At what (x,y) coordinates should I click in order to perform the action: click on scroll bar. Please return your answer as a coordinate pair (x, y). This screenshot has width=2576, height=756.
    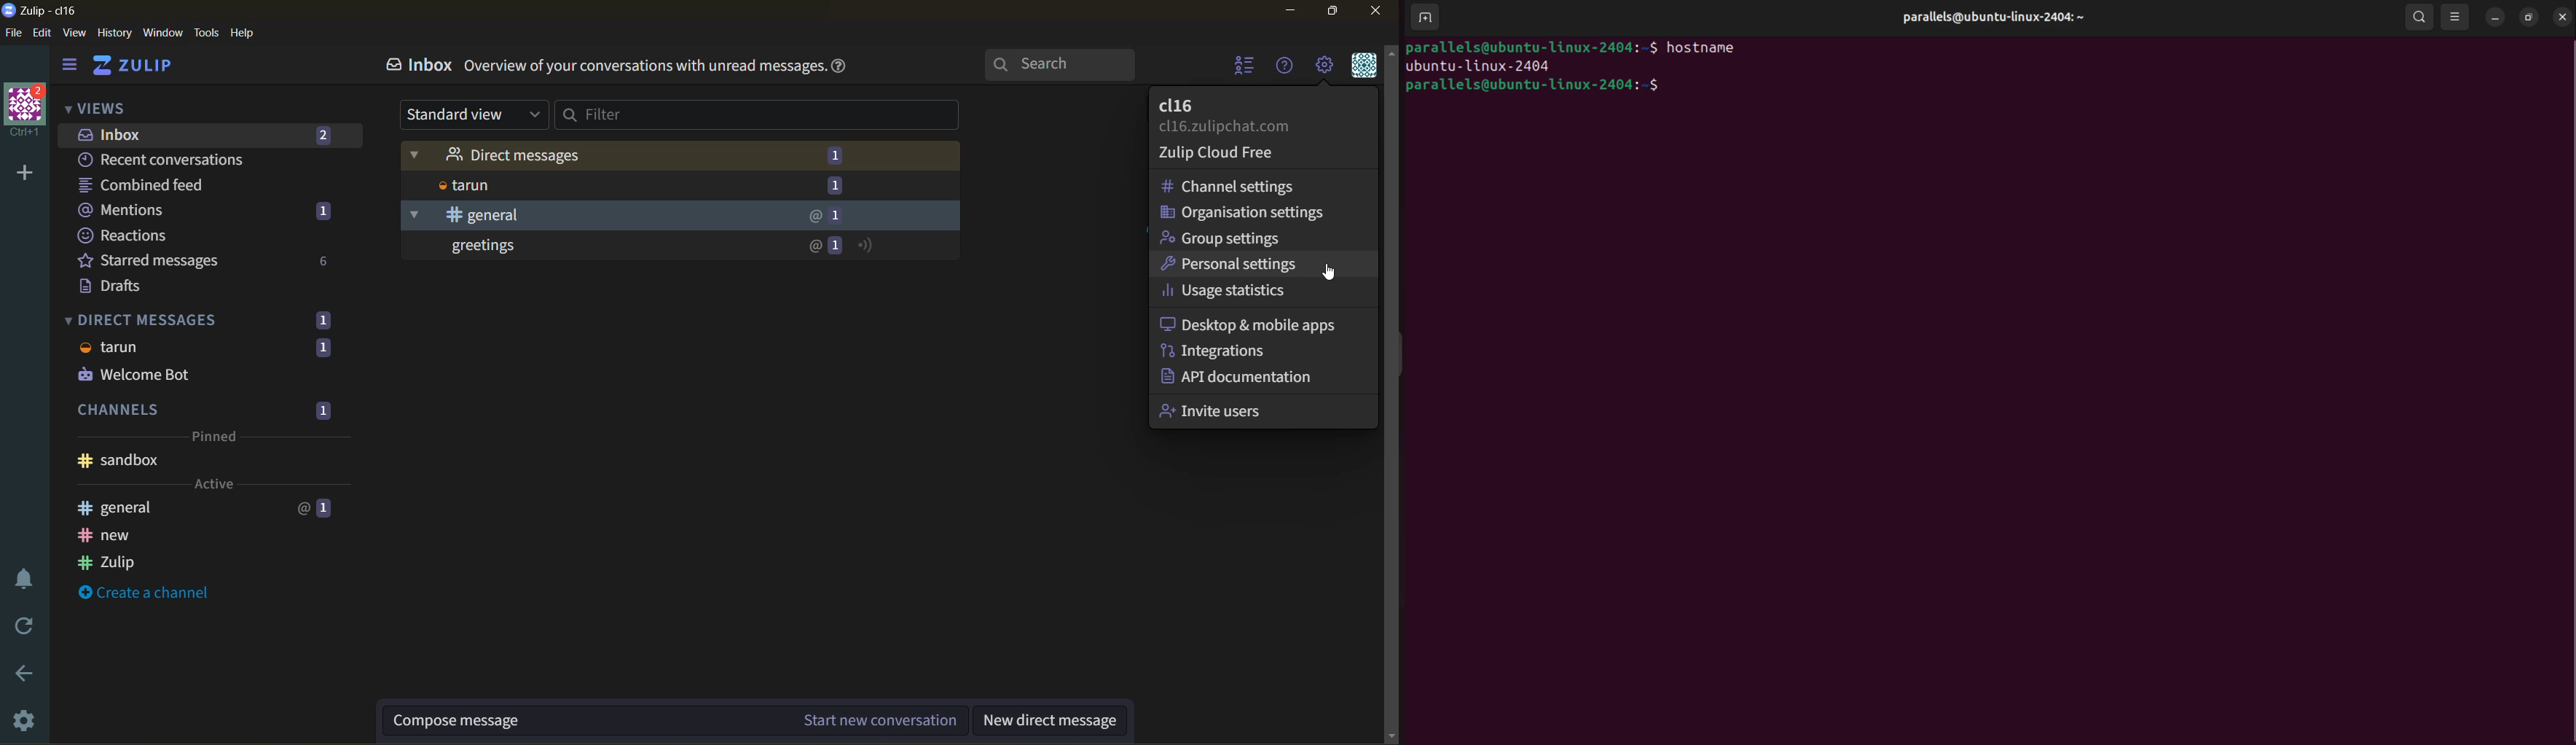
    Looking at the image, I should click on (1386, 391).